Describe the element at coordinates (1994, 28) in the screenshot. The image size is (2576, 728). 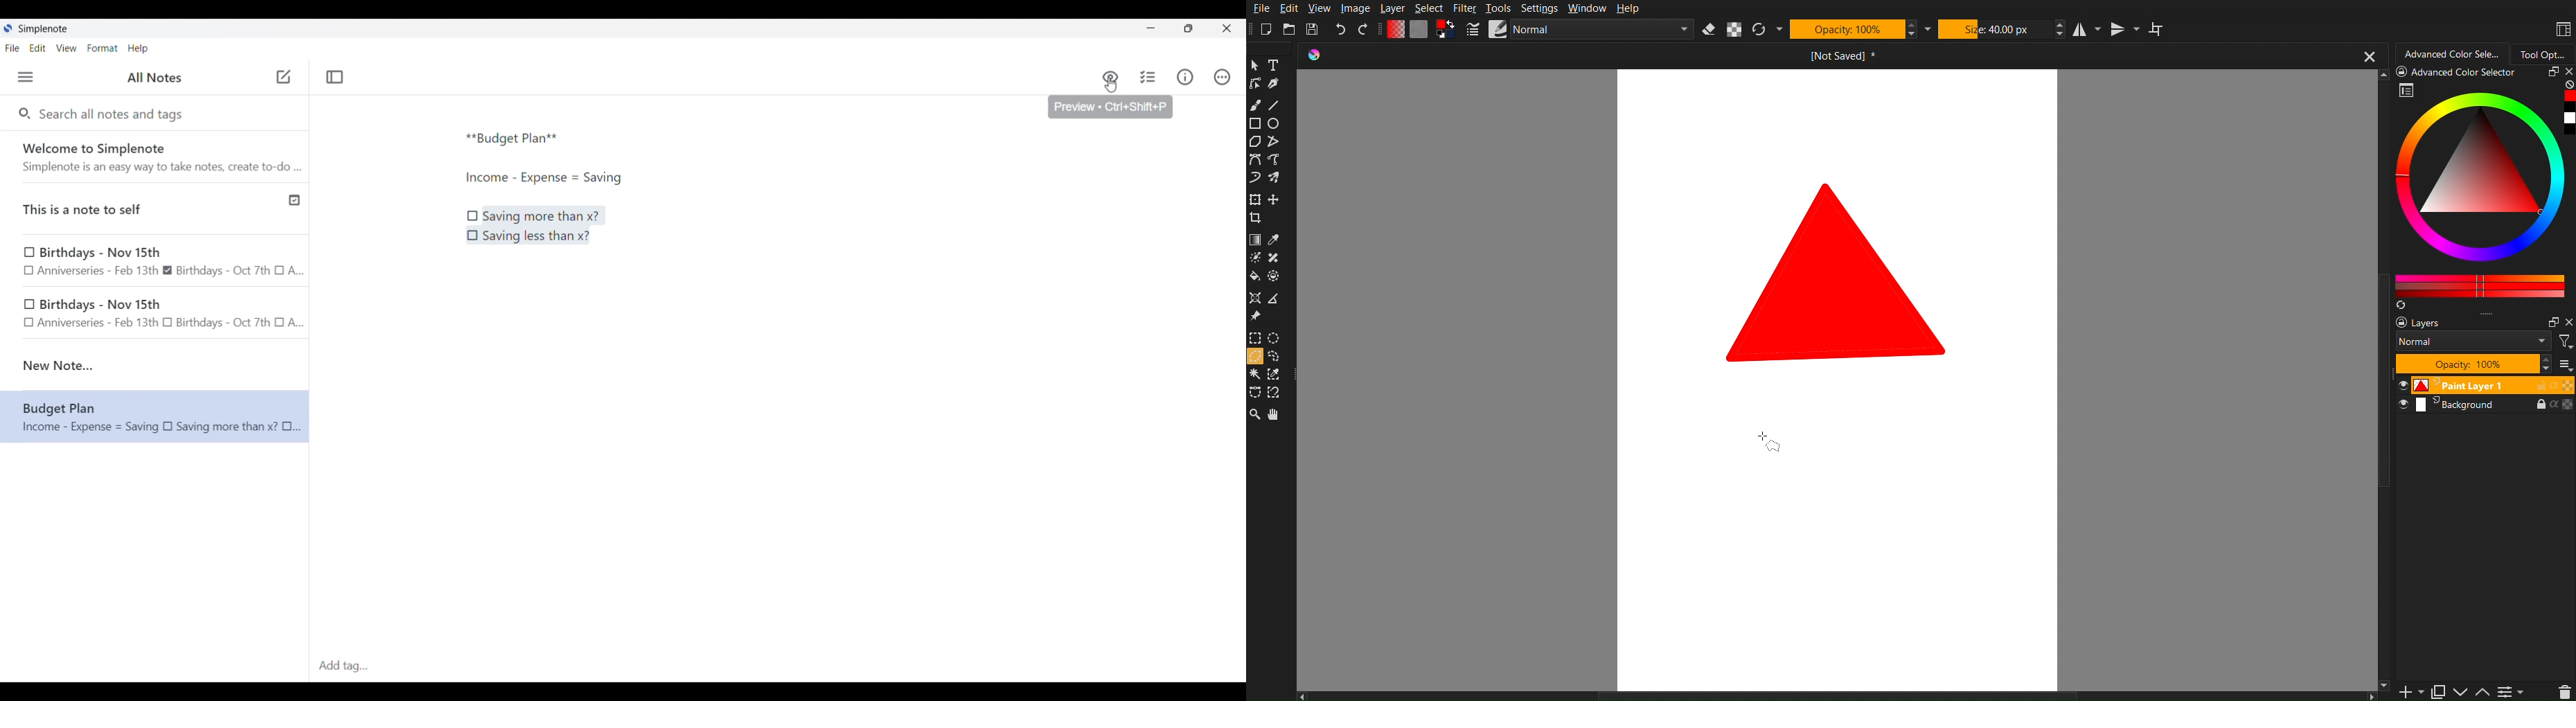
I see `Size` at that location.